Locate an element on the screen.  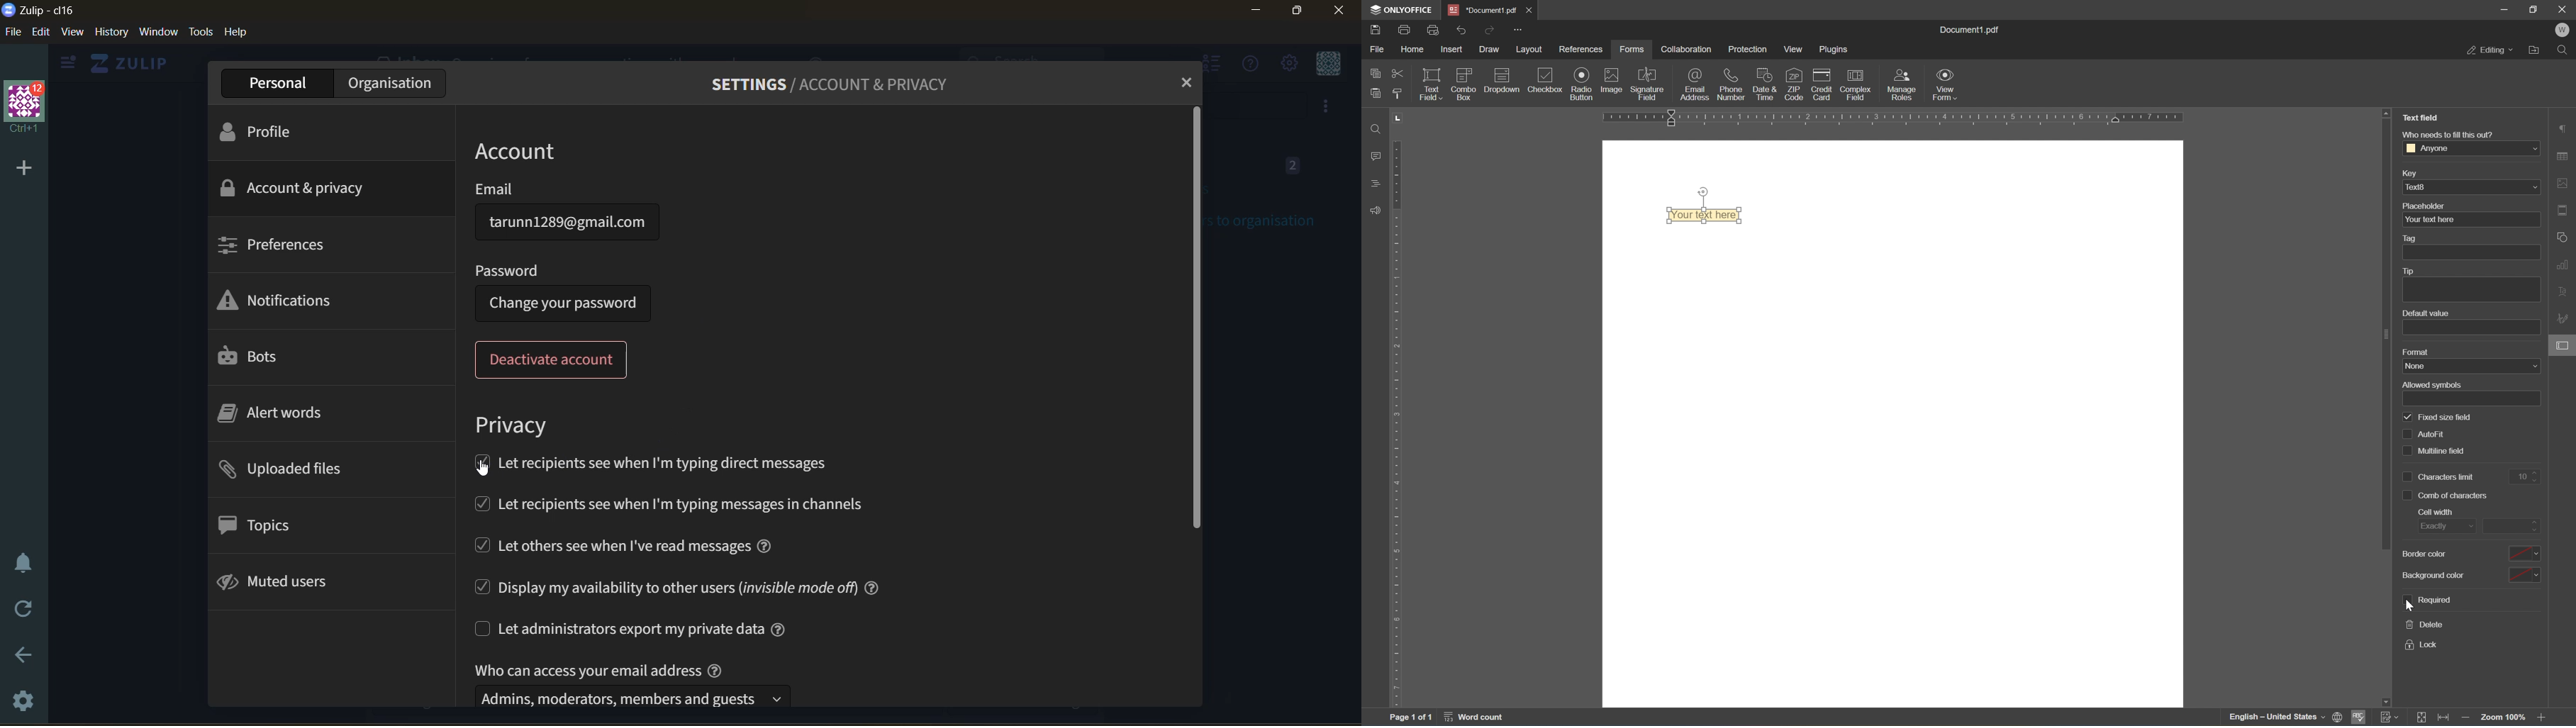
profile is located at coordinates (263, 130).